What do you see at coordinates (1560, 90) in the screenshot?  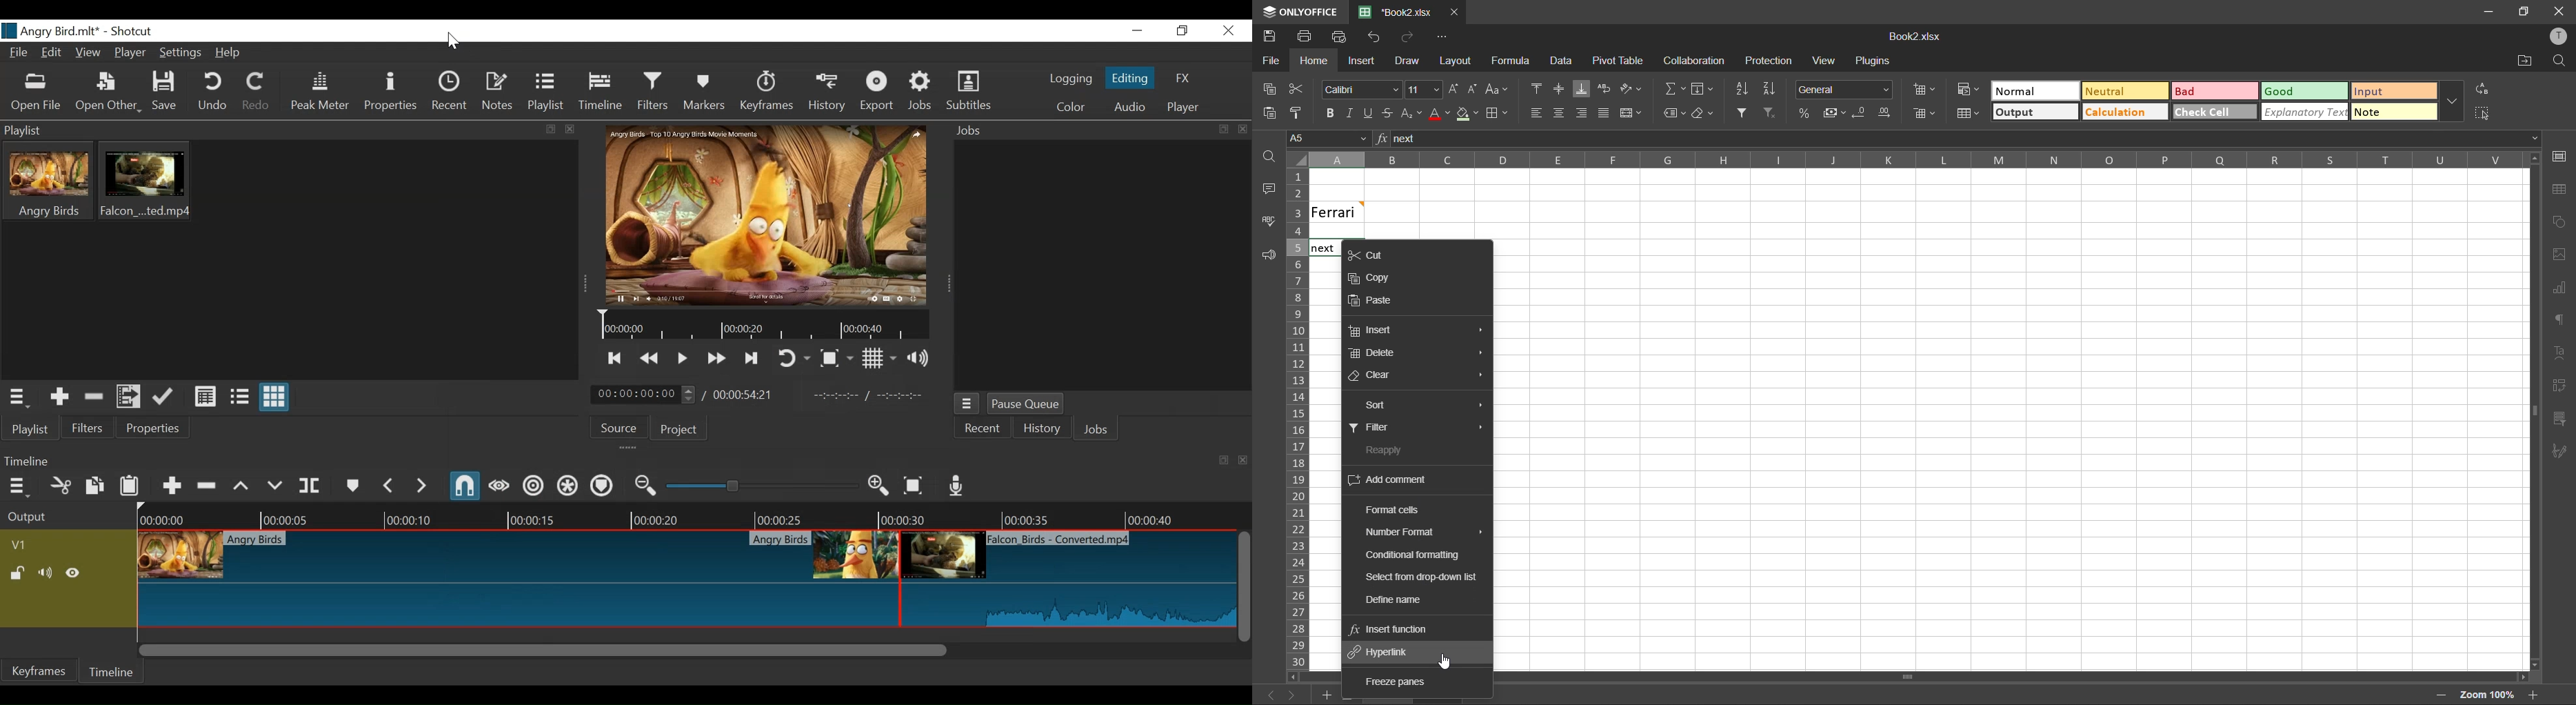 I see `align middle` at bounding box center [1560, 90].